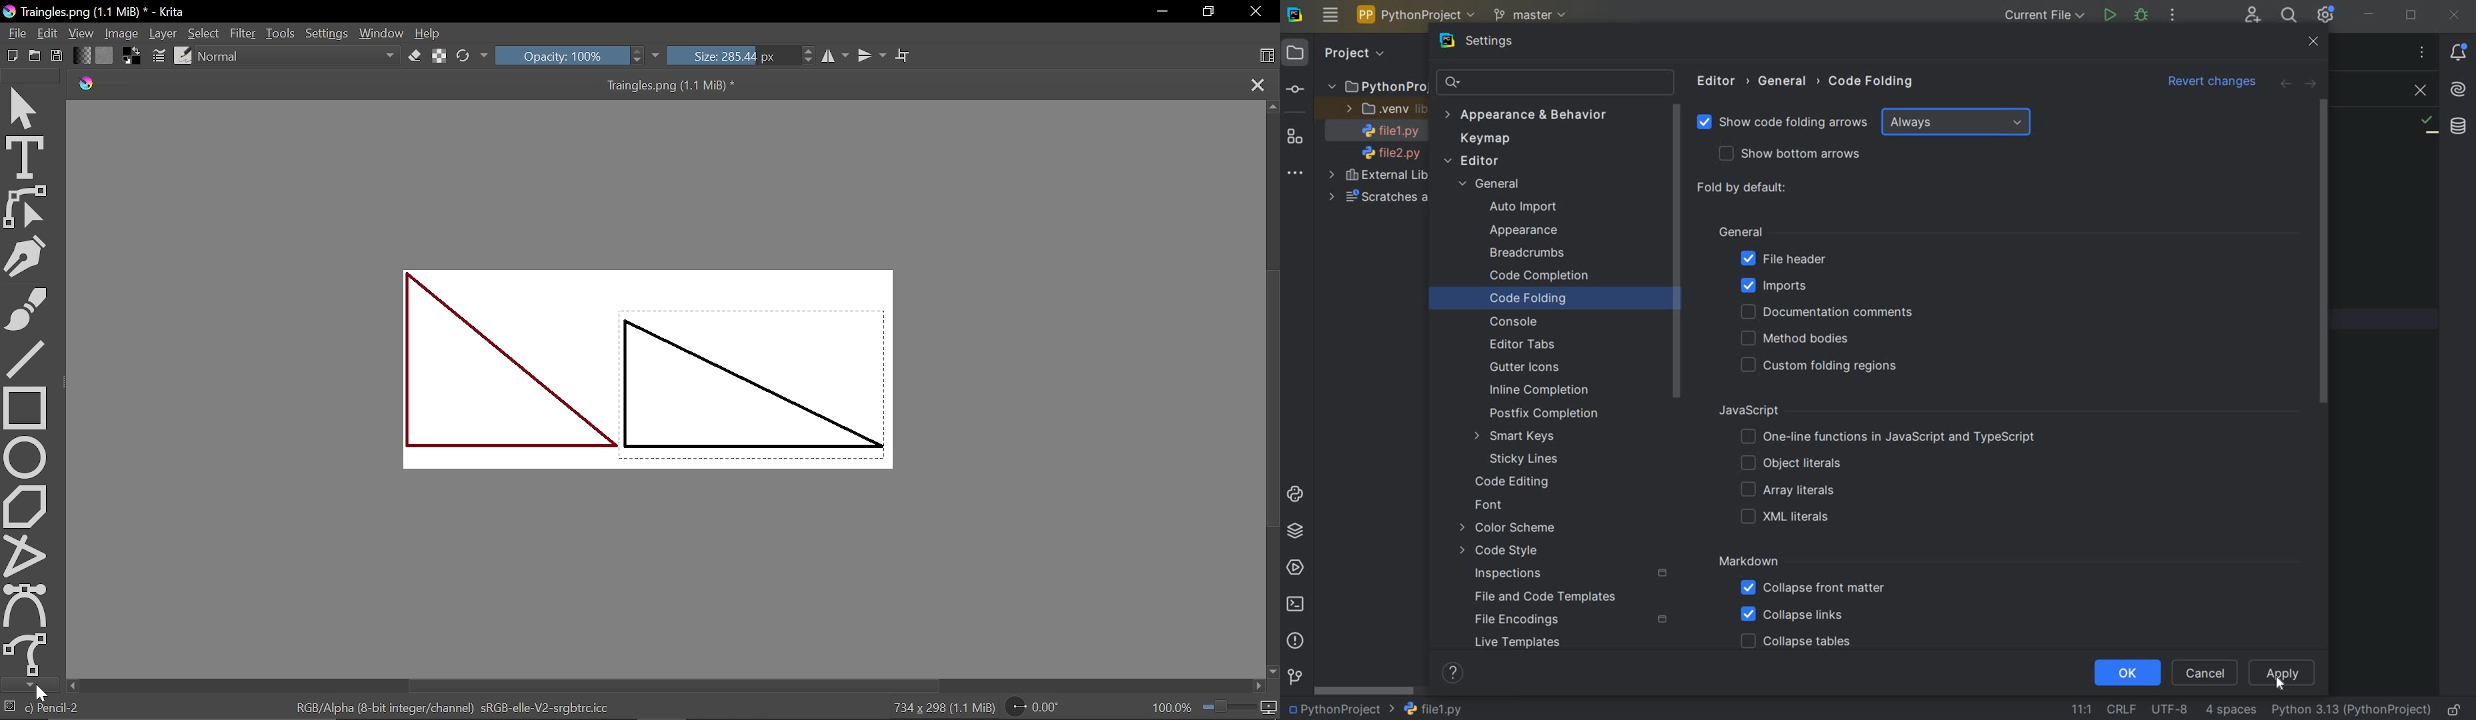  What do you see at coordinates (1271, 396) in the screenshot?
I see `Vertical scrollbar` at bounding box center [1271, 396].